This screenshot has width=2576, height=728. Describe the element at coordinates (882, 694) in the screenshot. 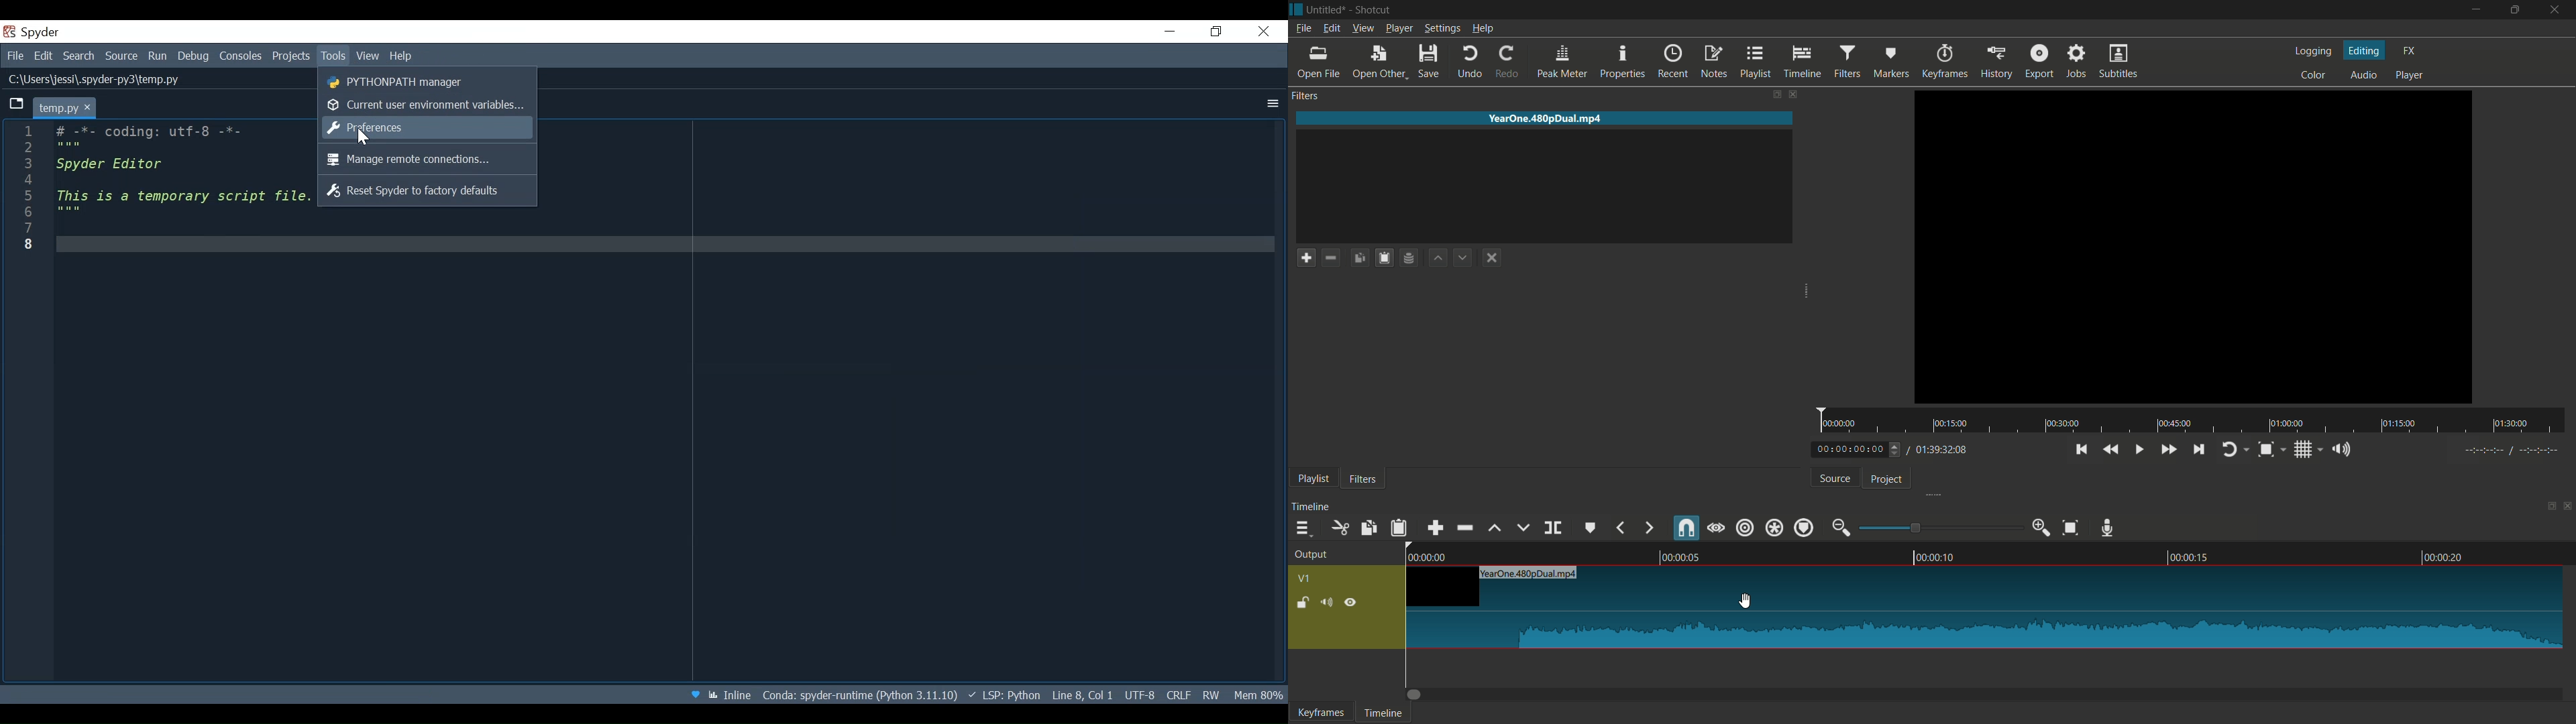

I see `Conda Environment Indicator` at that location.